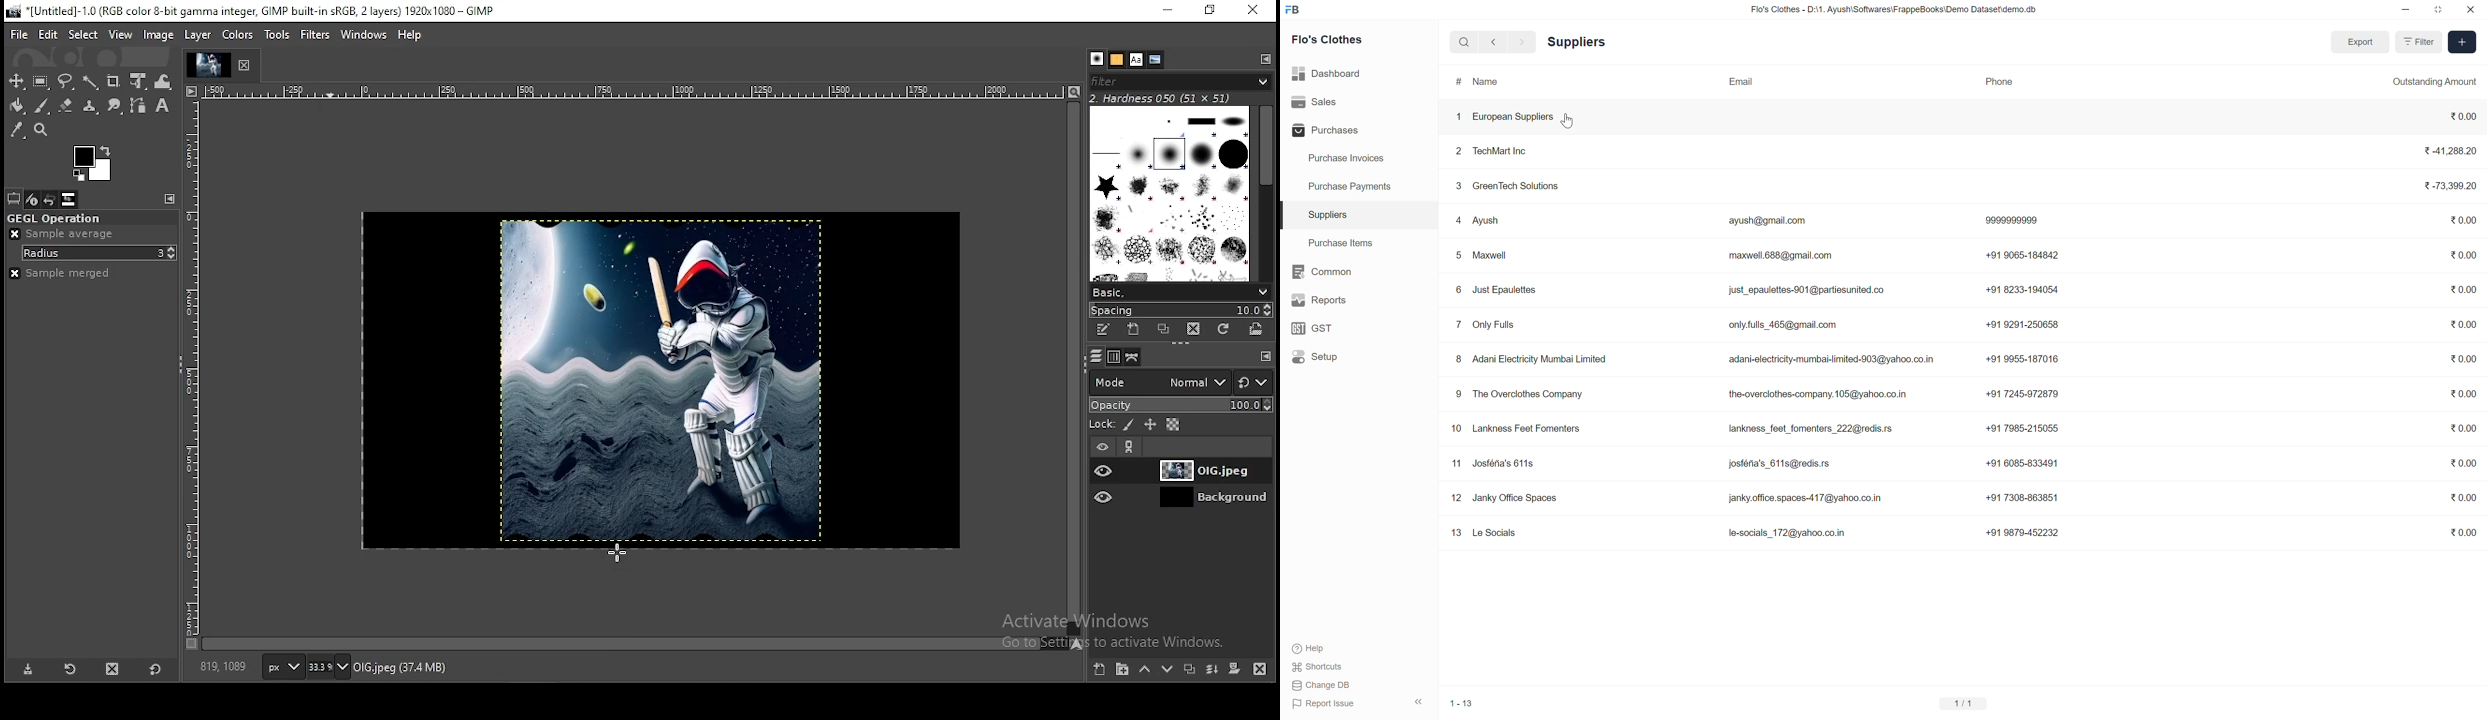 The width and height of the screenshot is (2492, 728). I want to click on Setup, so click(1319, 358).